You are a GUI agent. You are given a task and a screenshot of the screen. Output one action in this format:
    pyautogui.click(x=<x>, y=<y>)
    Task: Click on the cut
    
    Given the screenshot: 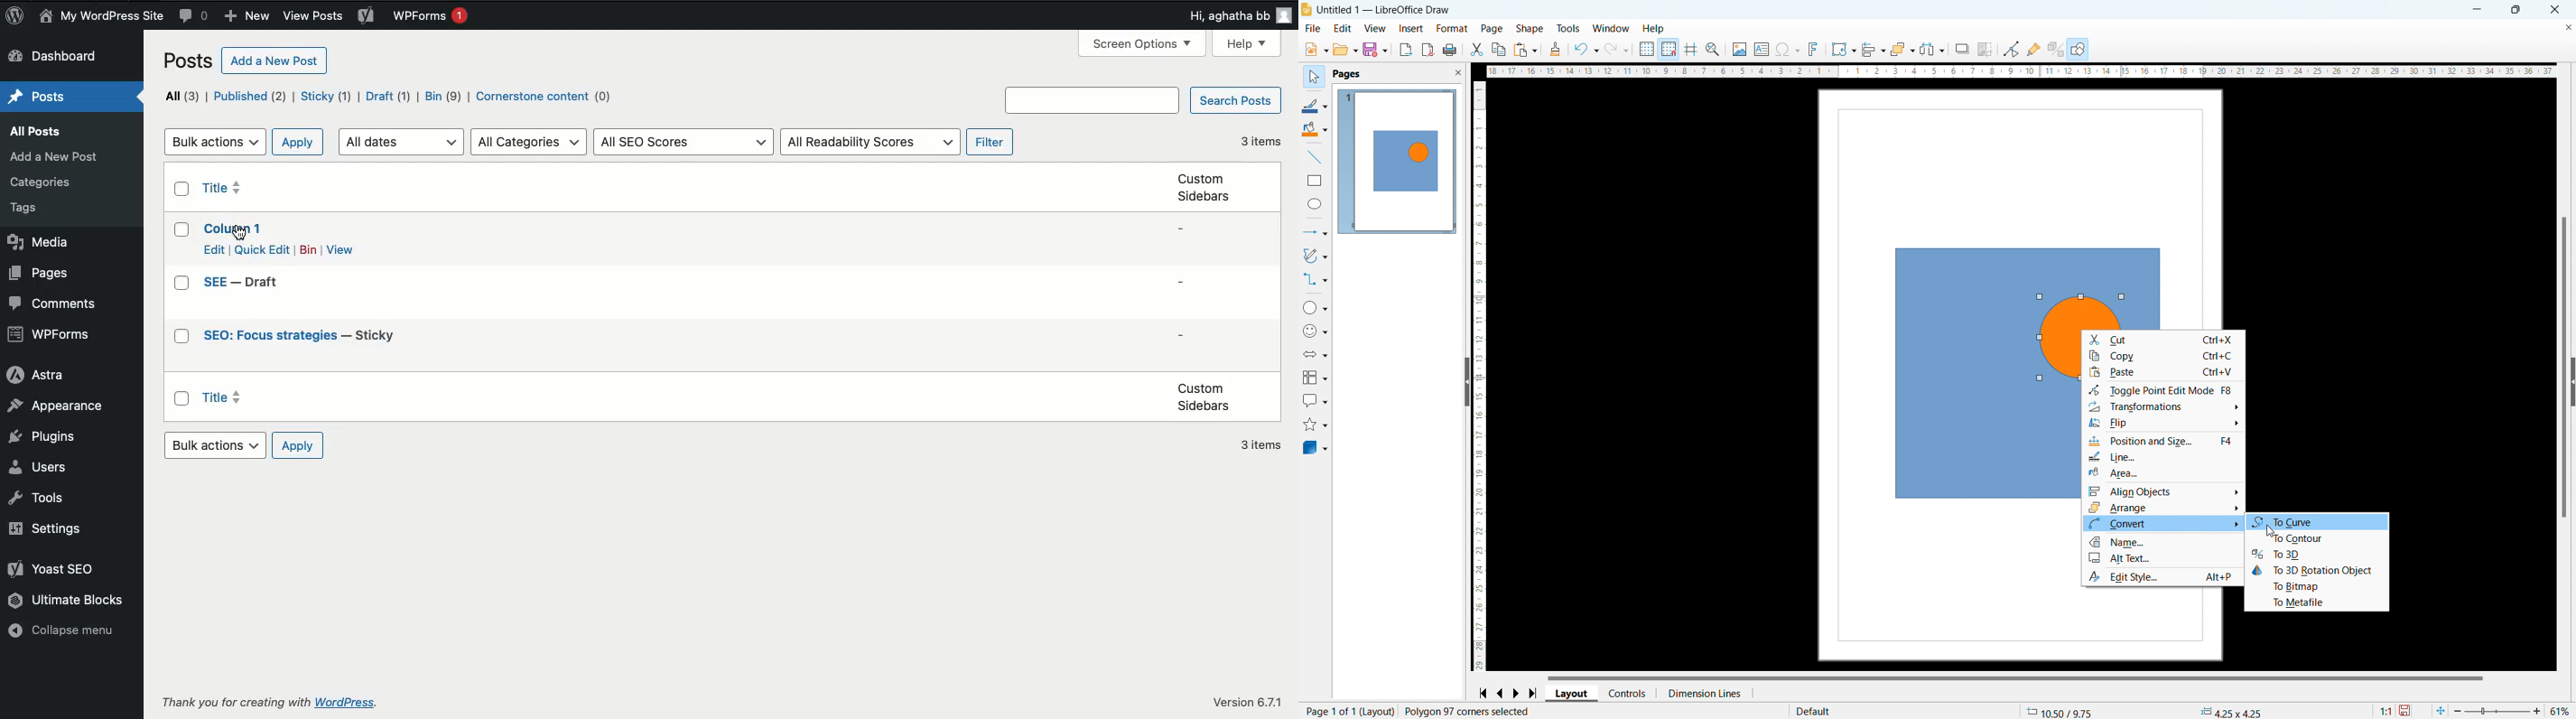 What is the action you would take?
    pyautogui.click(x=1476, y=50)
    